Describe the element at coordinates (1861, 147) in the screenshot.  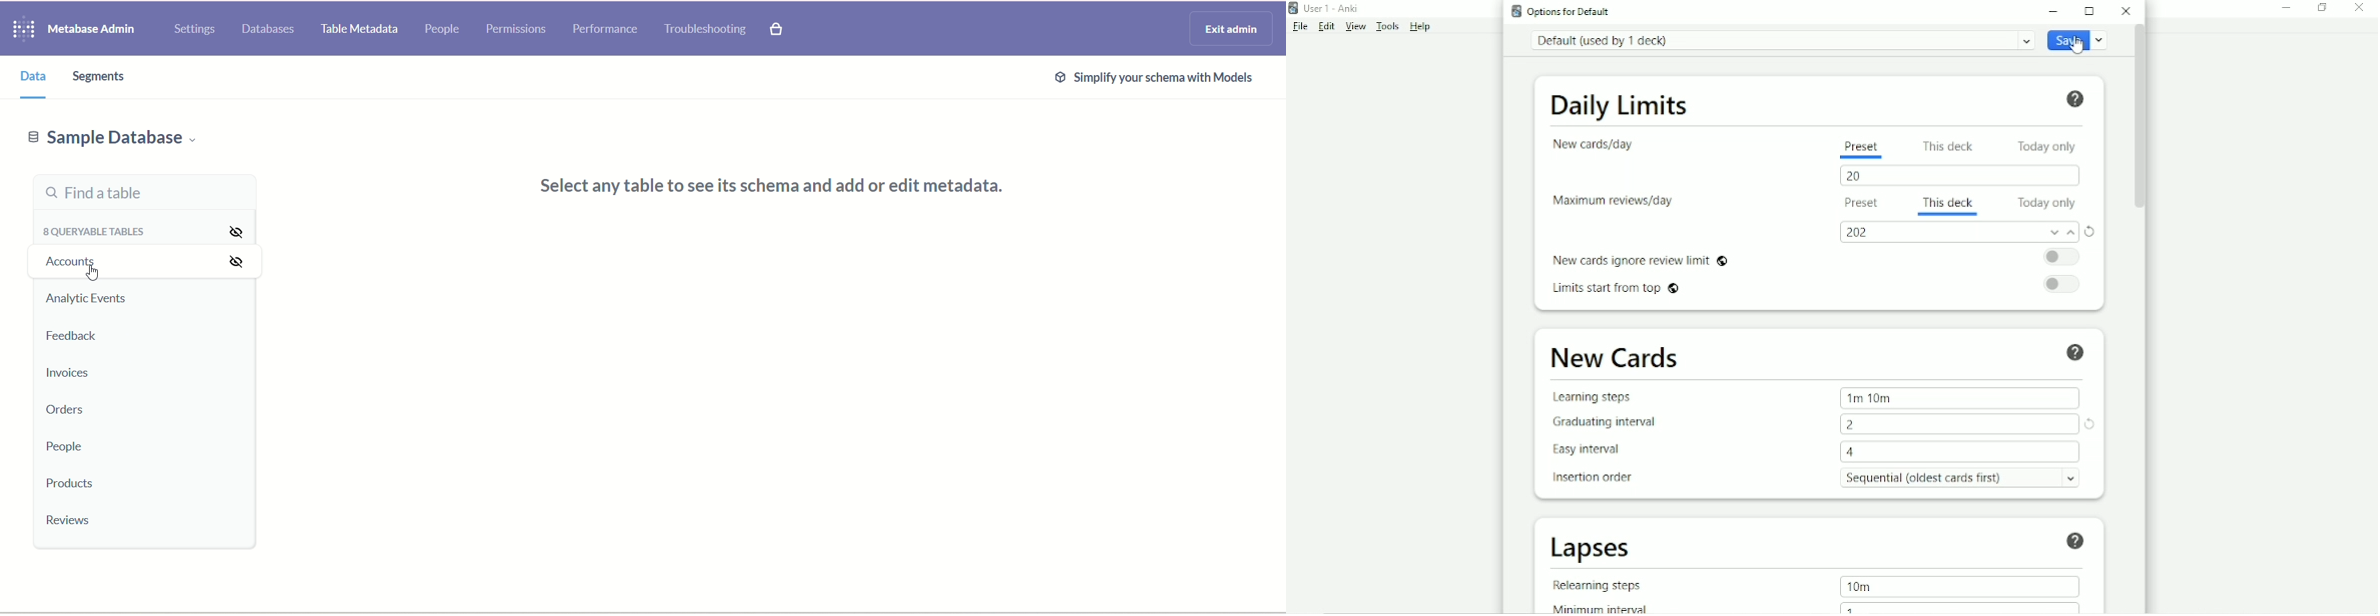
I see `Preset` at that location.